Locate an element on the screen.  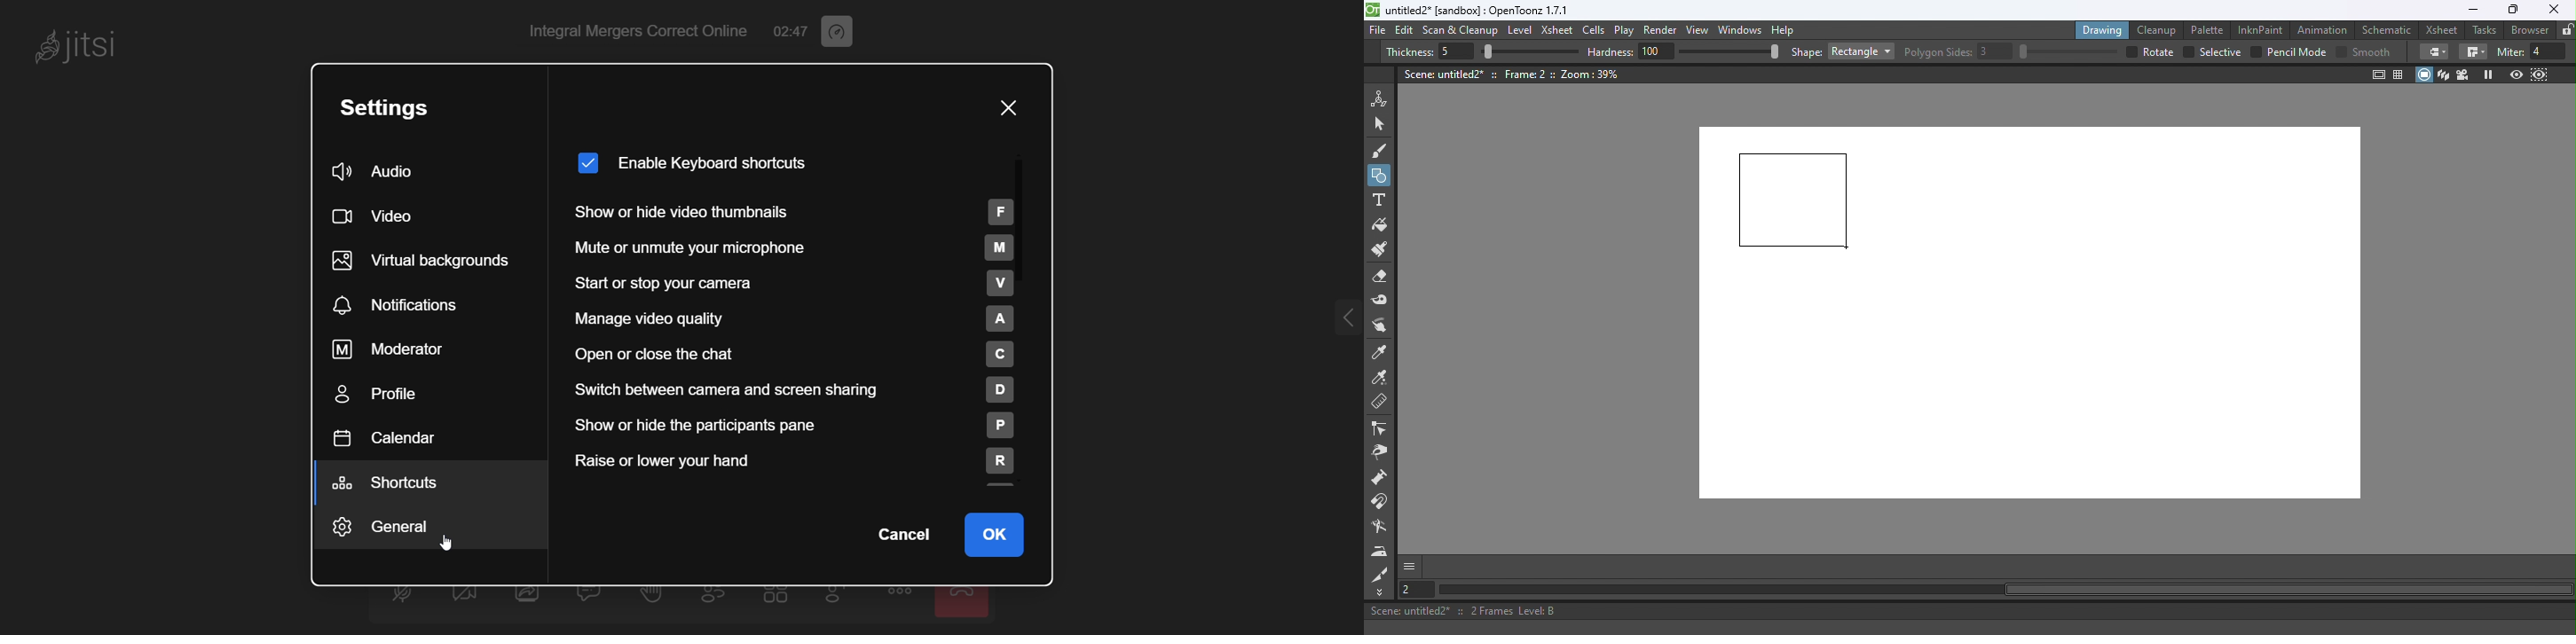
Cutter tool is located at coordinates (1380, 574).